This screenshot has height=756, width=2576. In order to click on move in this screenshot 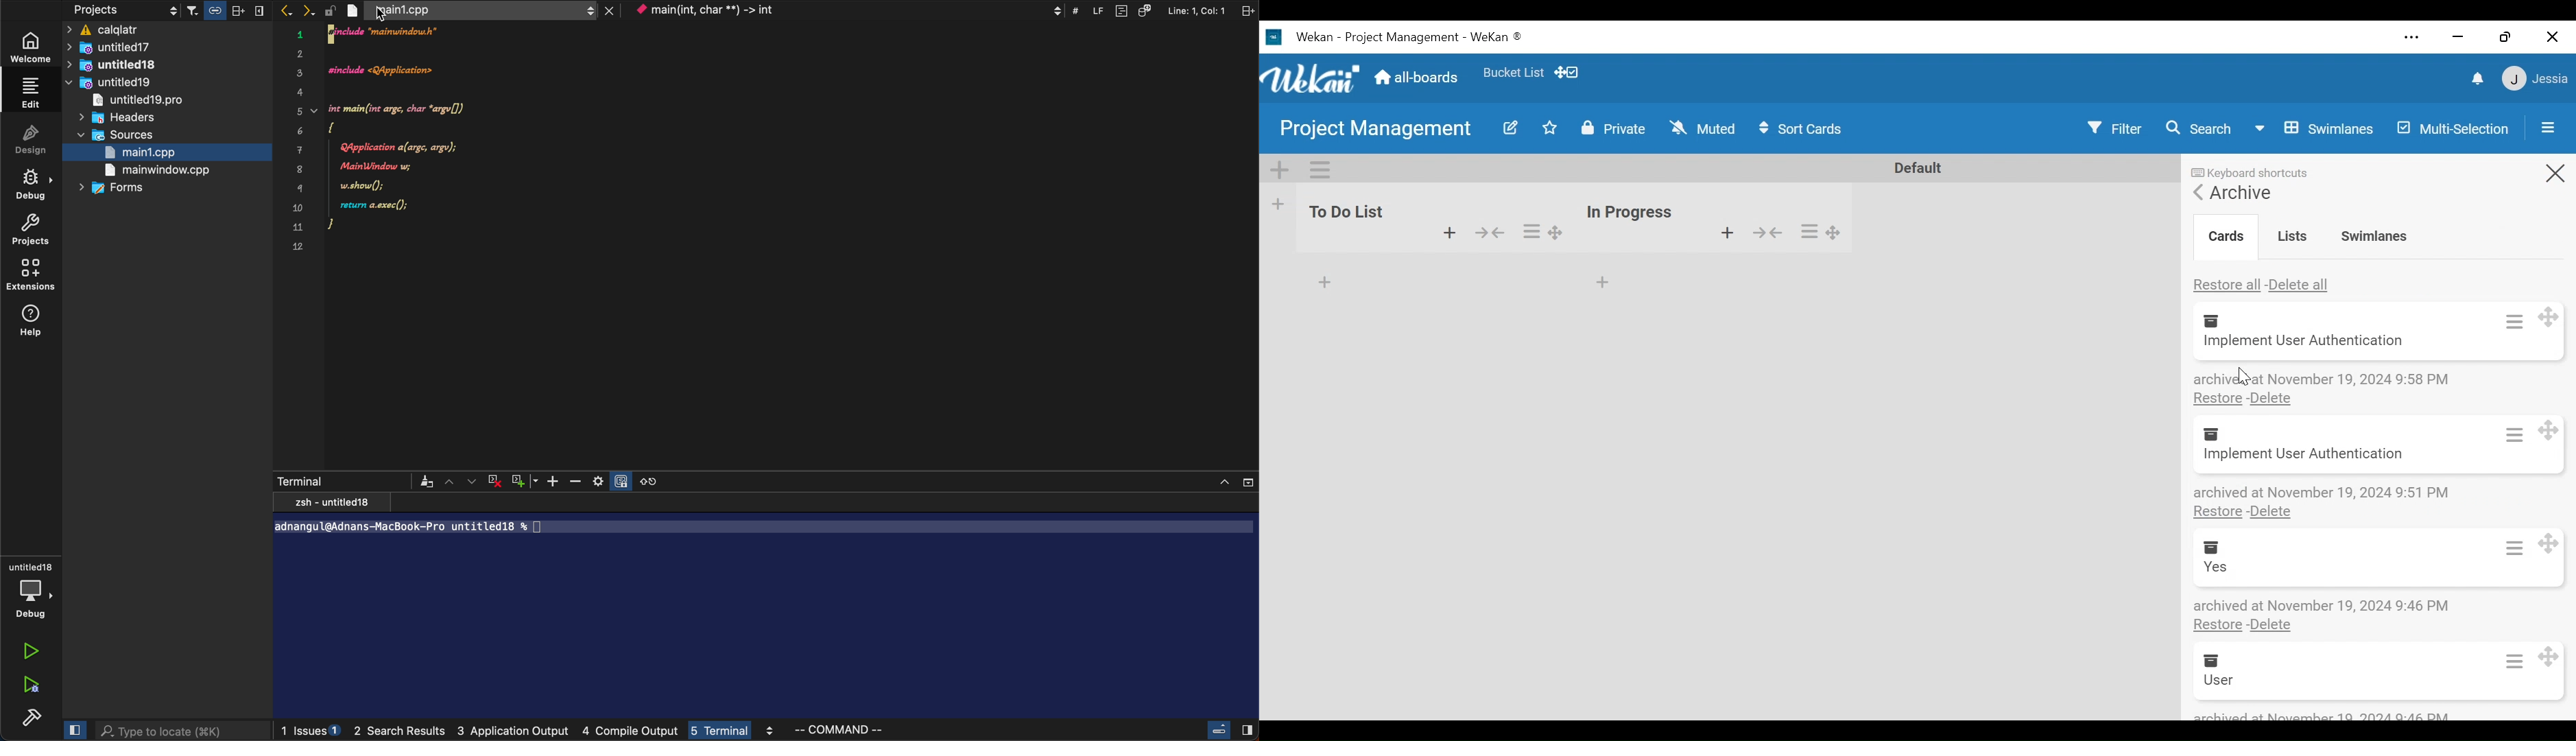, I will do `click(2553, 658)`.